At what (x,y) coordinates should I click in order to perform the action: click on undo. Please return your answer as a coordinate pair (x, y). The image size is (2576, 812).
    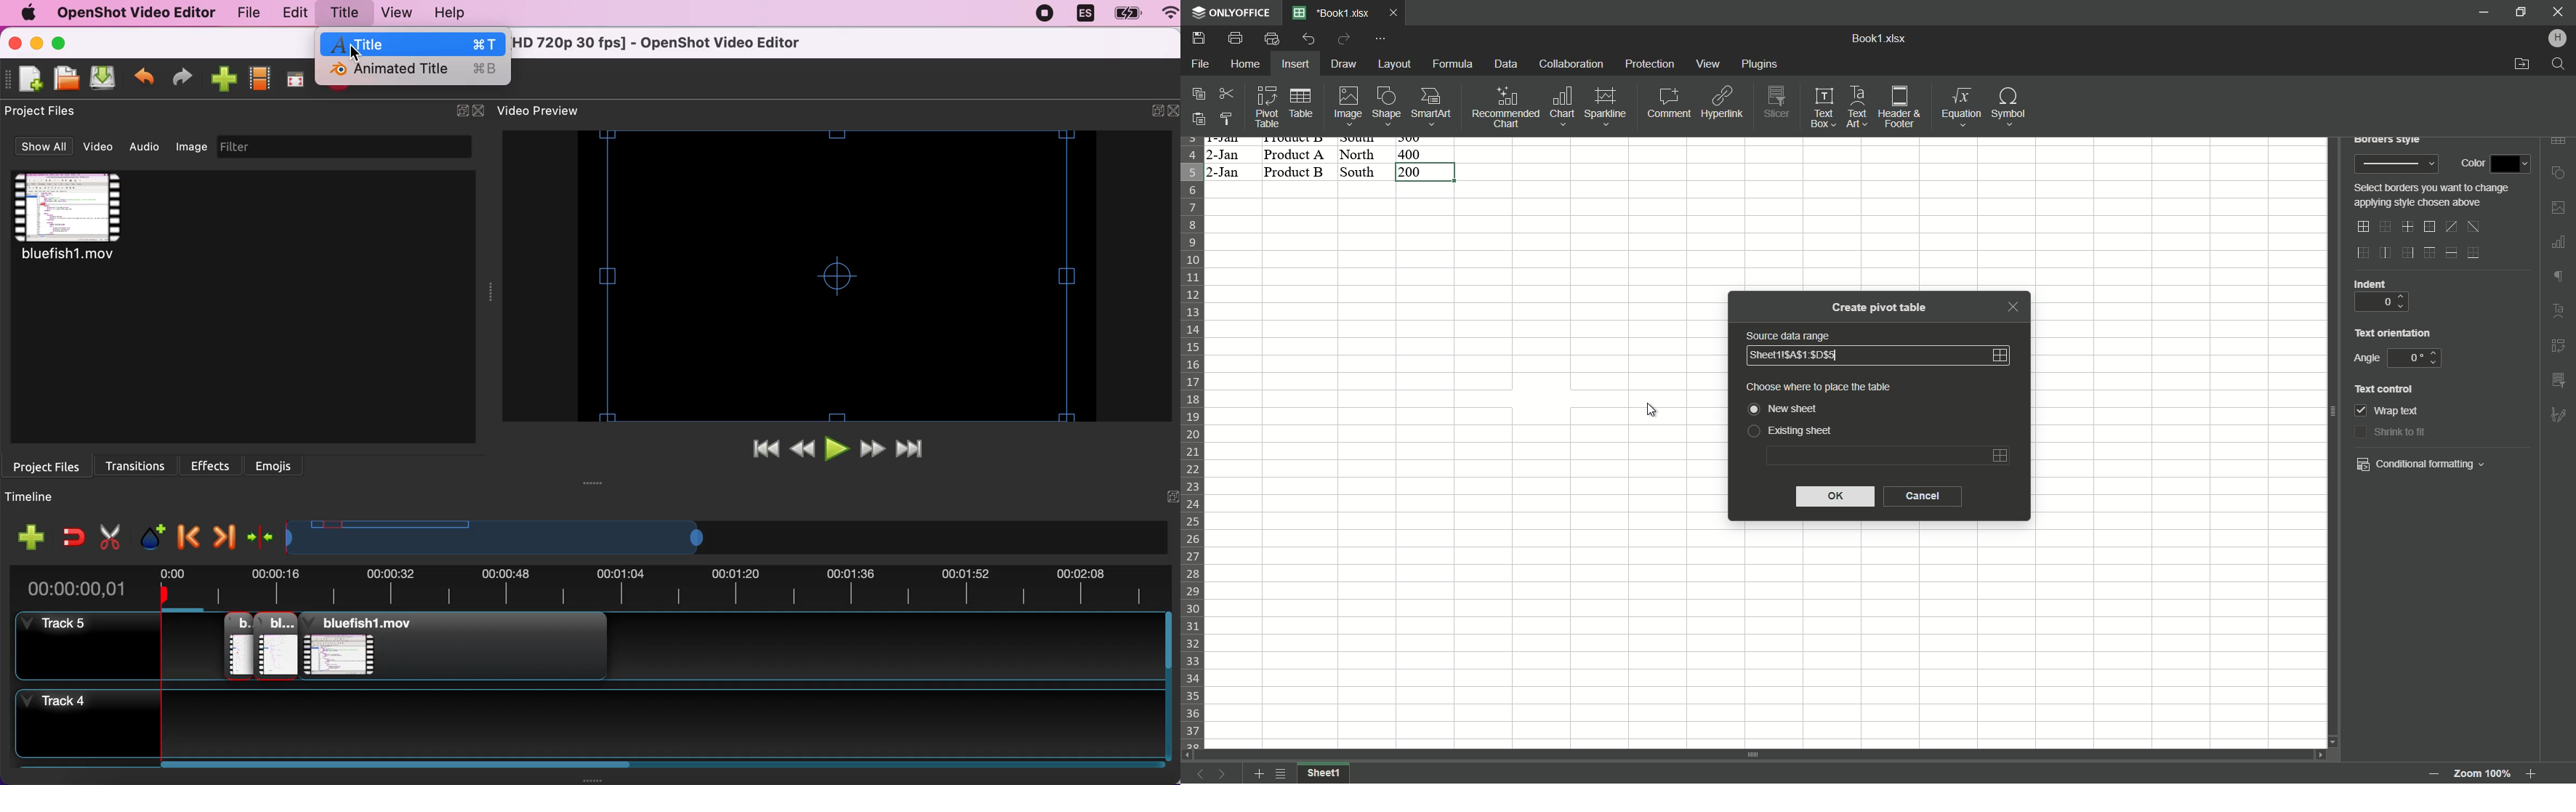
    Looking at the image, I should click on (144, 80).